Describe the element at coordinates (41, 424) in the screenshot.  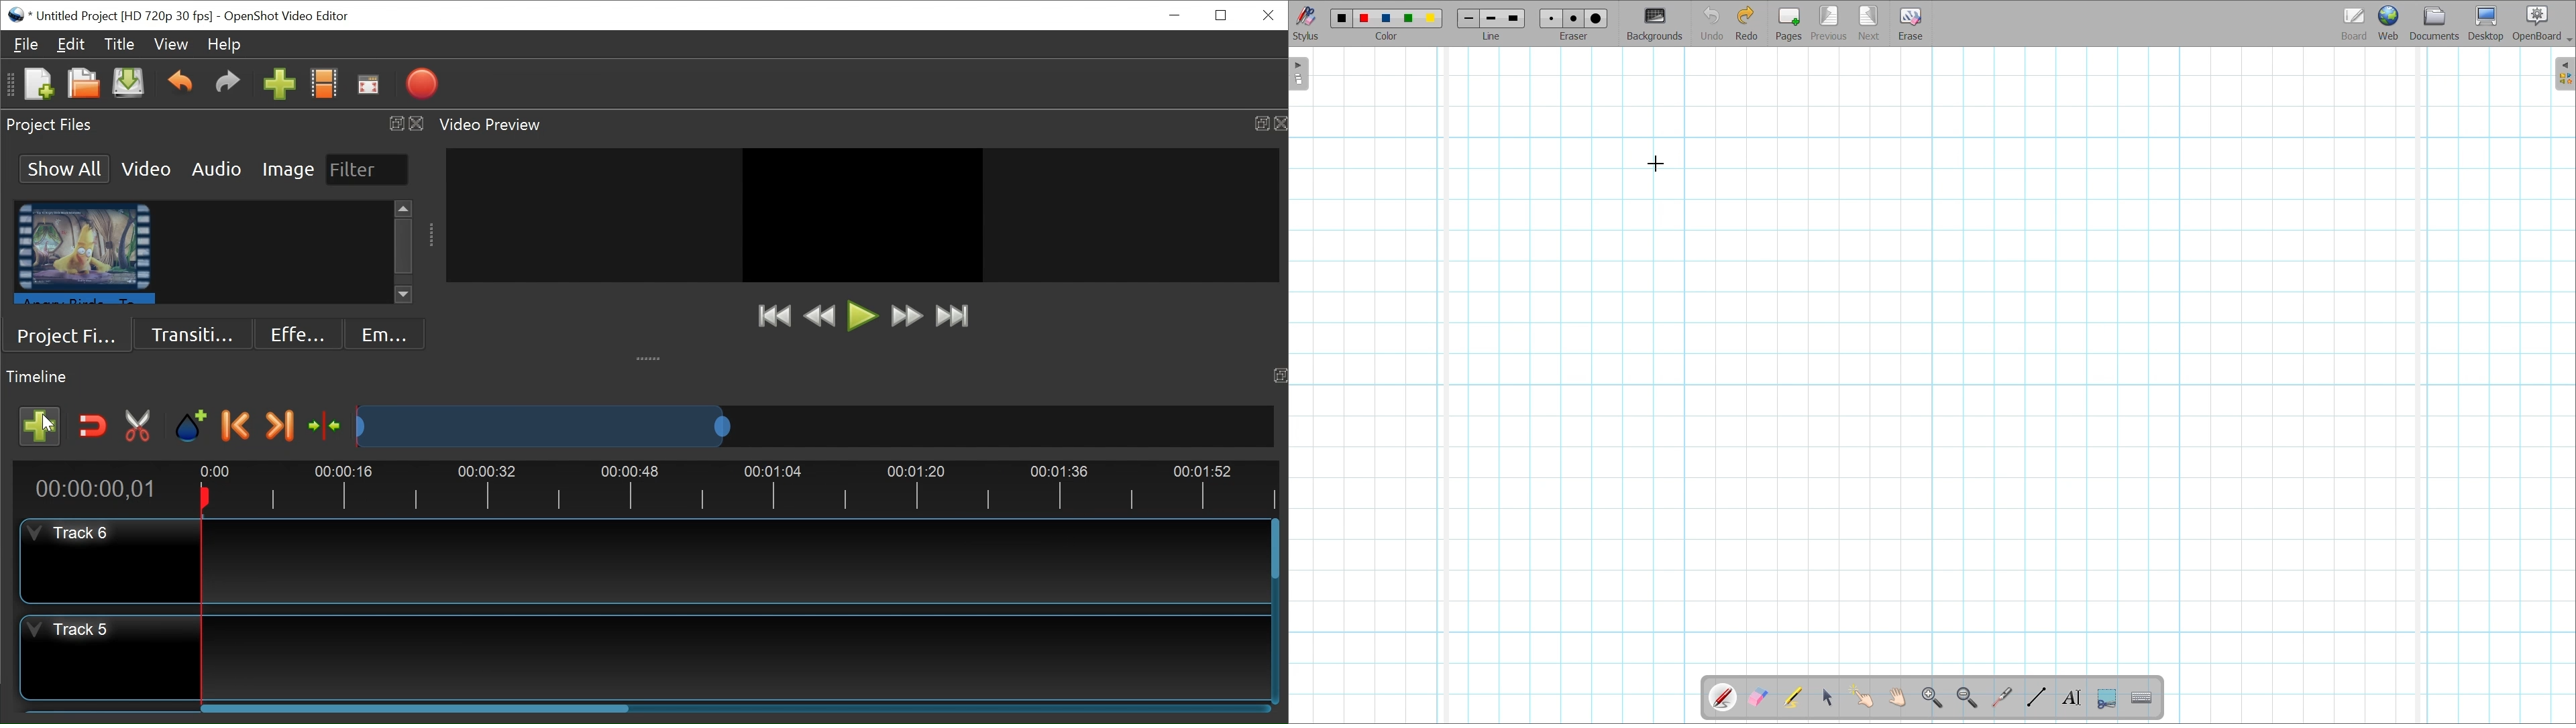
I see `Add track` at that location.